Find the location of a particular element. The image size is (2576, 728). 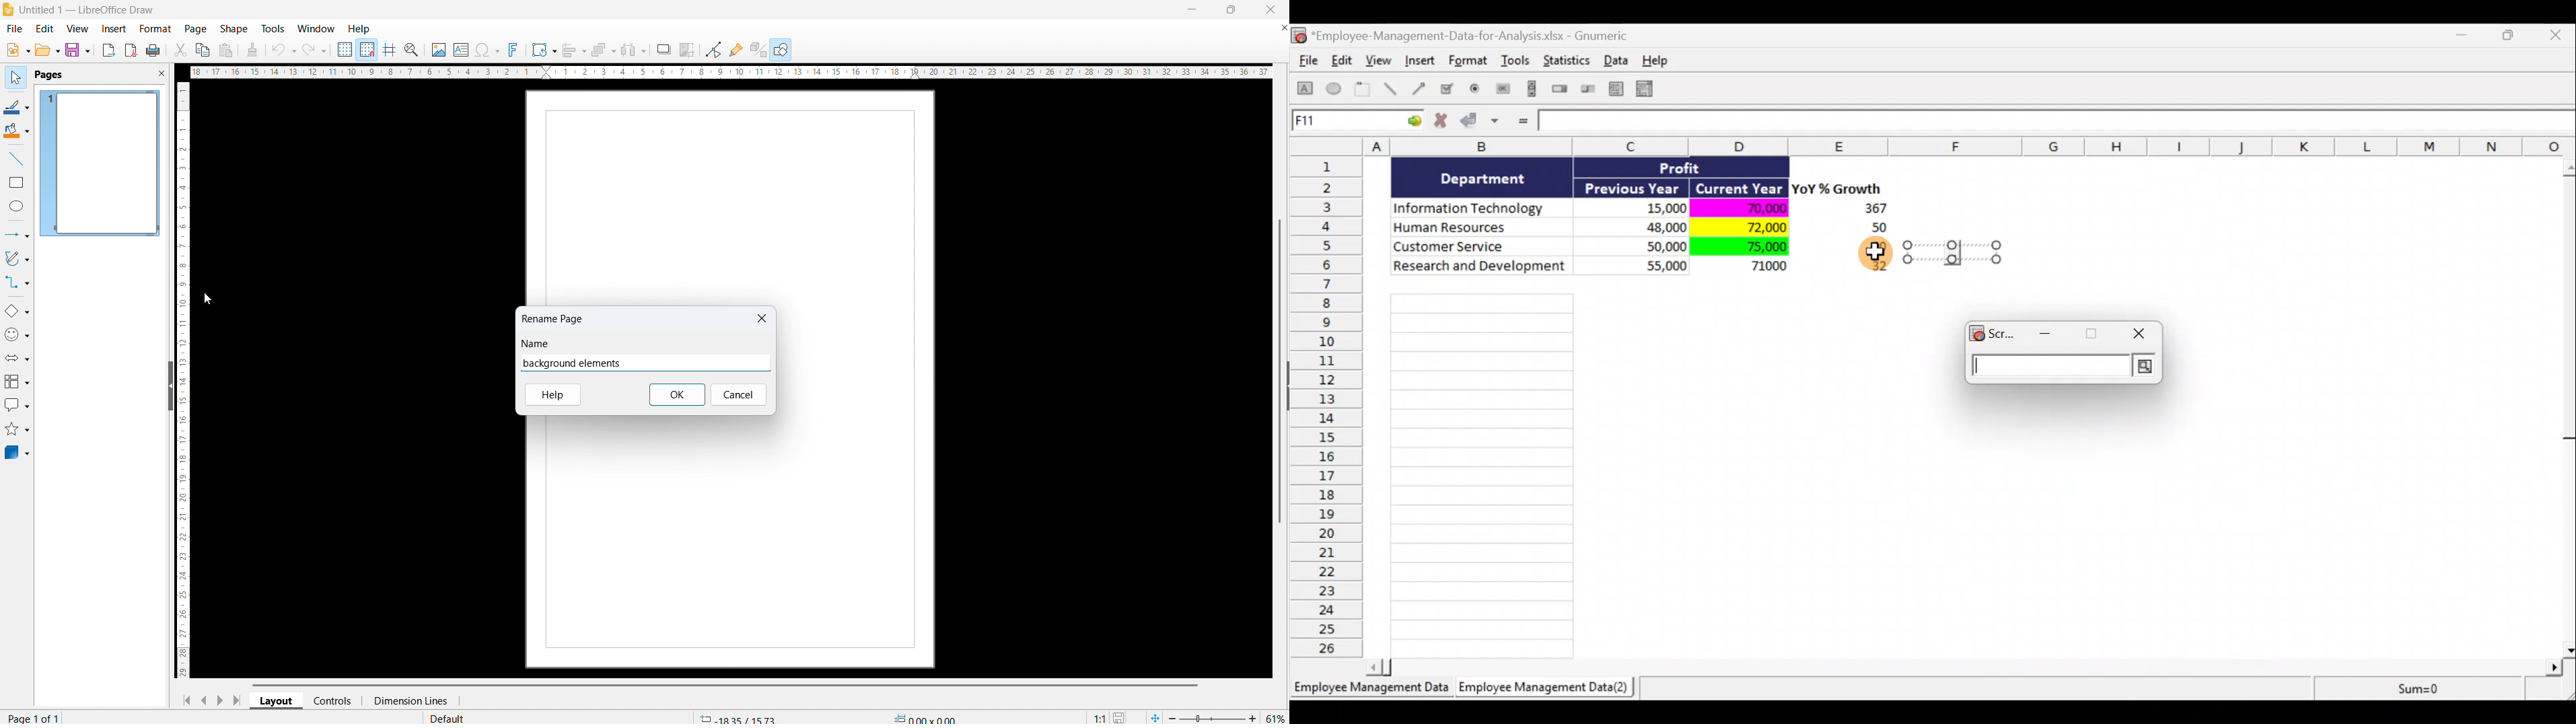

insert is located at coordinates (113, 30).